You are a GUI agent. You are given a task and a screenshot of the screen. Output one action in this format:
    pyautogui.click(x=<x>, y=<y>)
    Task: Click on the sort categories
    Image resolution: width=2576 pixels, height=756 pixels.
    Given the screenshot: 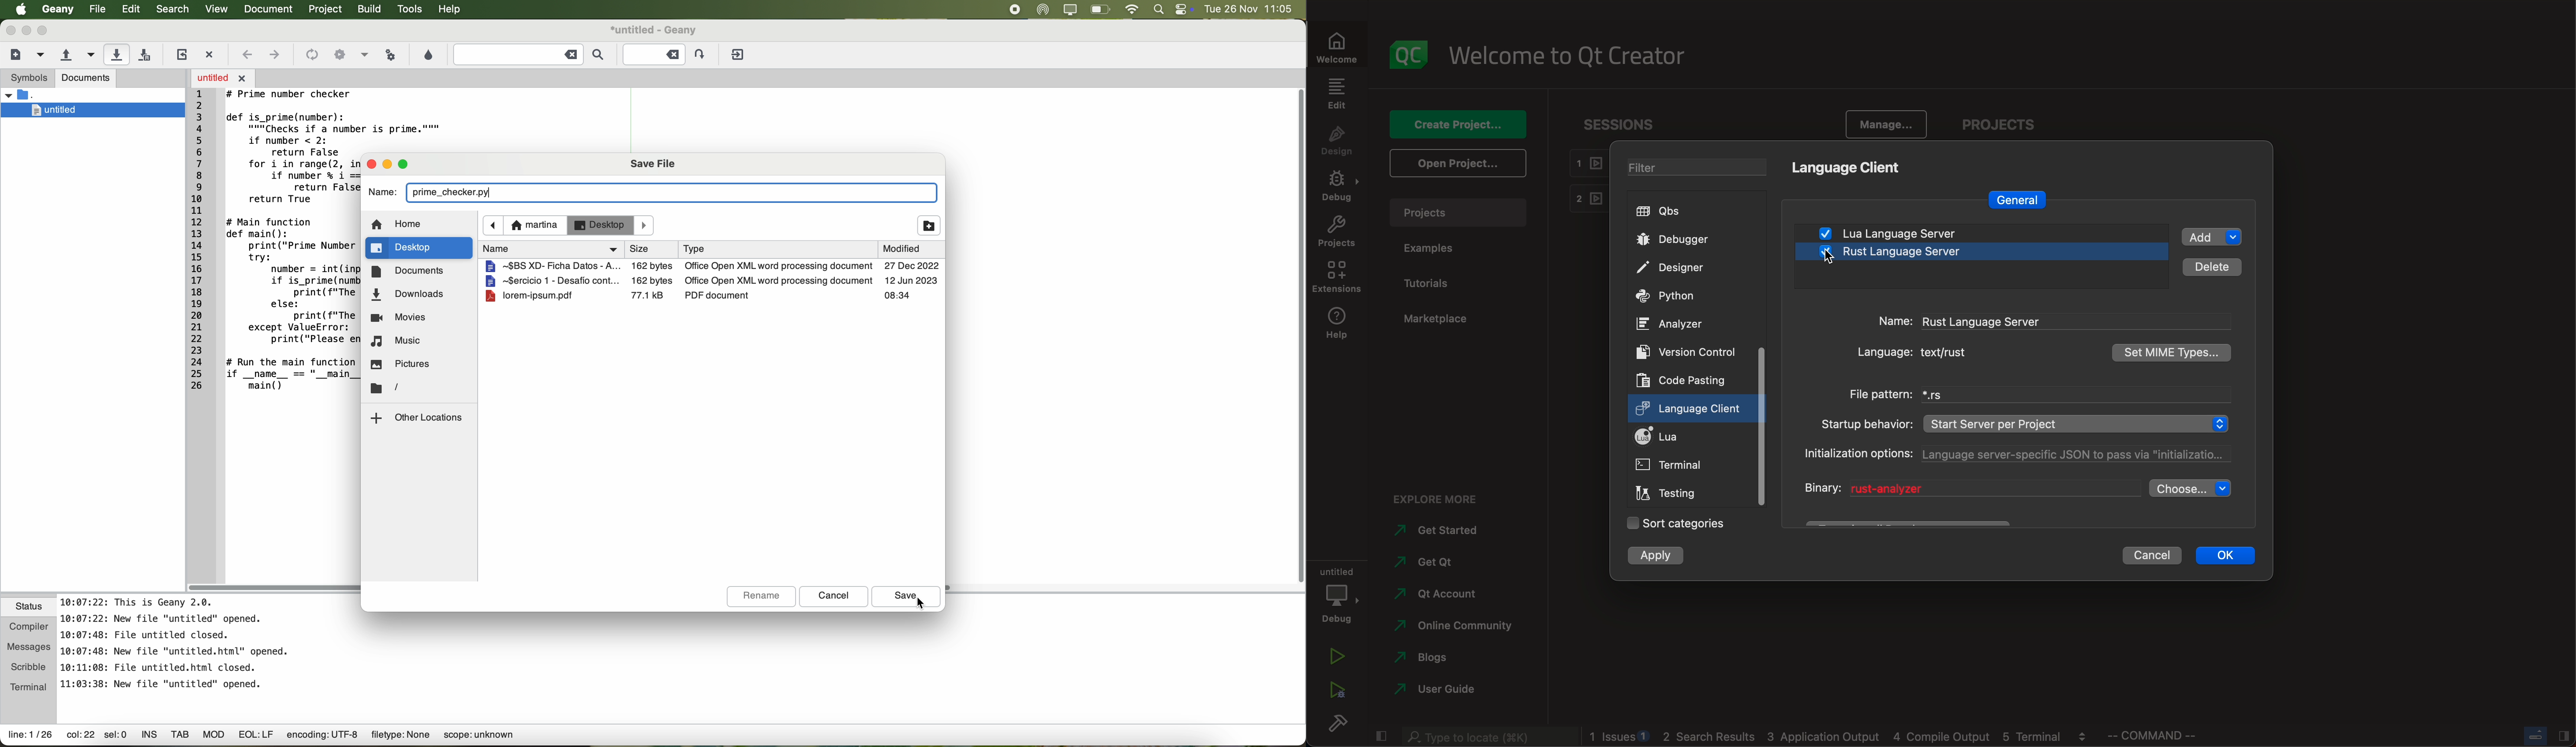 What is the action you would take?
    pyautogui.click(x=1675, y=522)
    